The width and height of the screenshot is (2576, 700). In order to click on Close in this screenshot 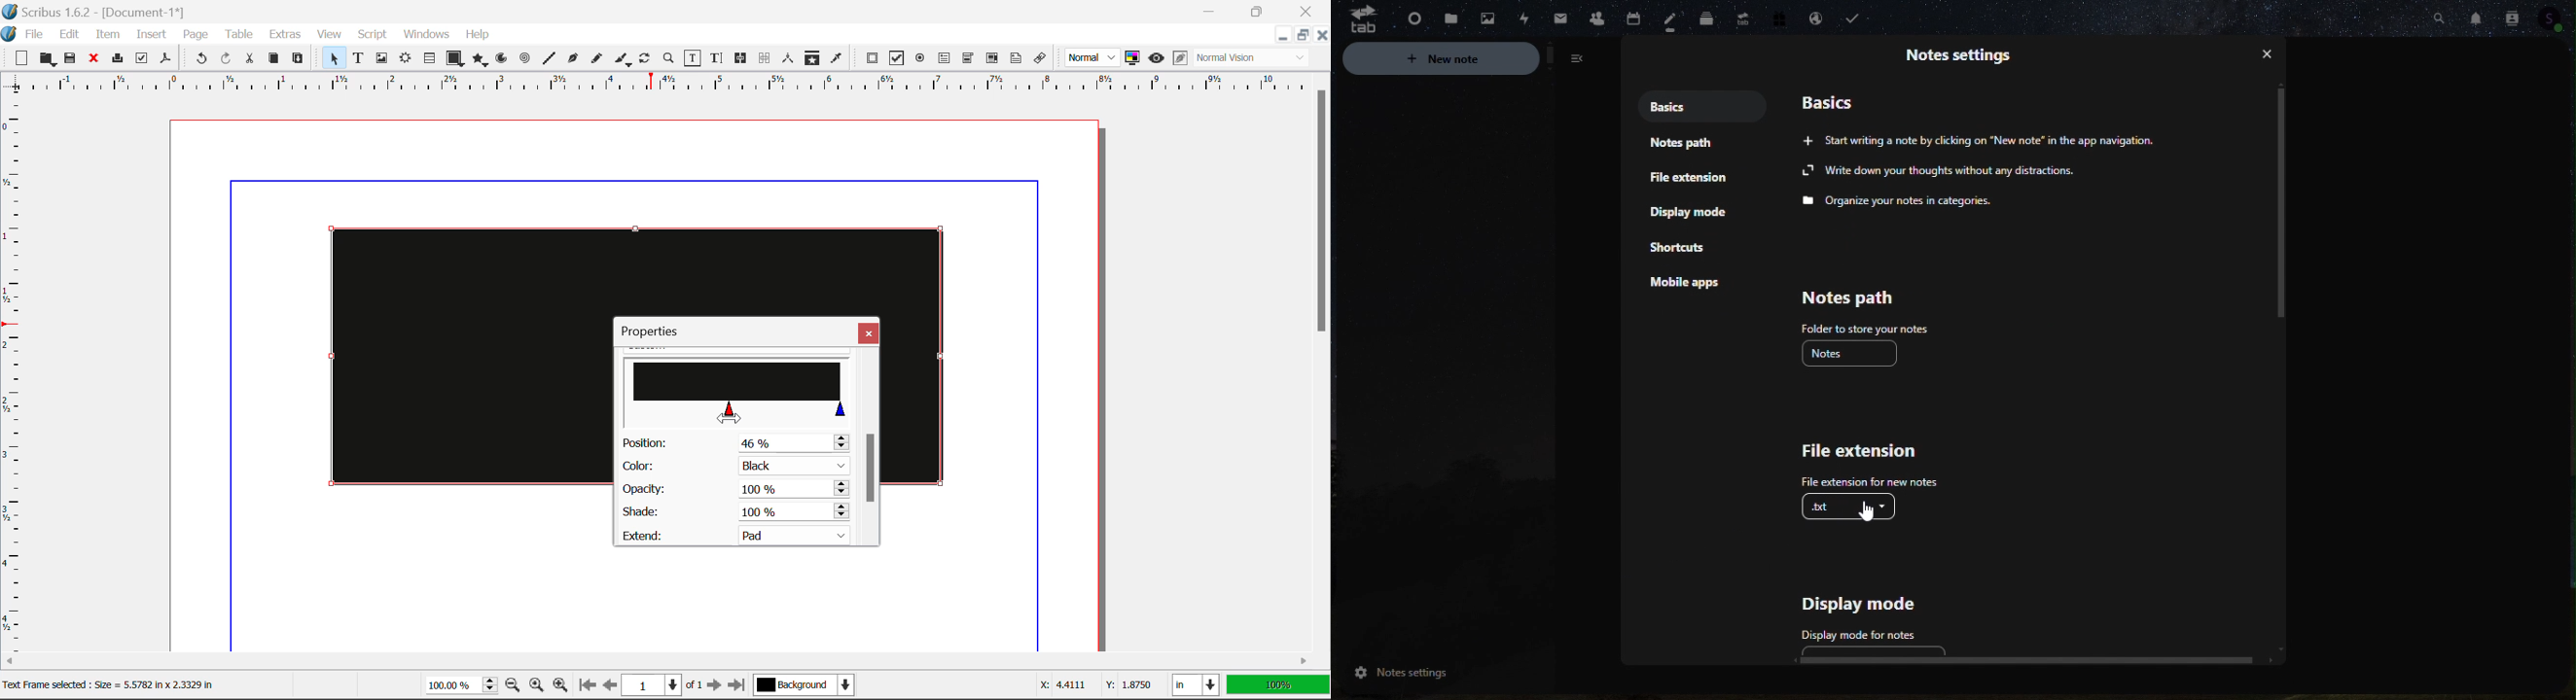, I will do `click(1309, 10)`.